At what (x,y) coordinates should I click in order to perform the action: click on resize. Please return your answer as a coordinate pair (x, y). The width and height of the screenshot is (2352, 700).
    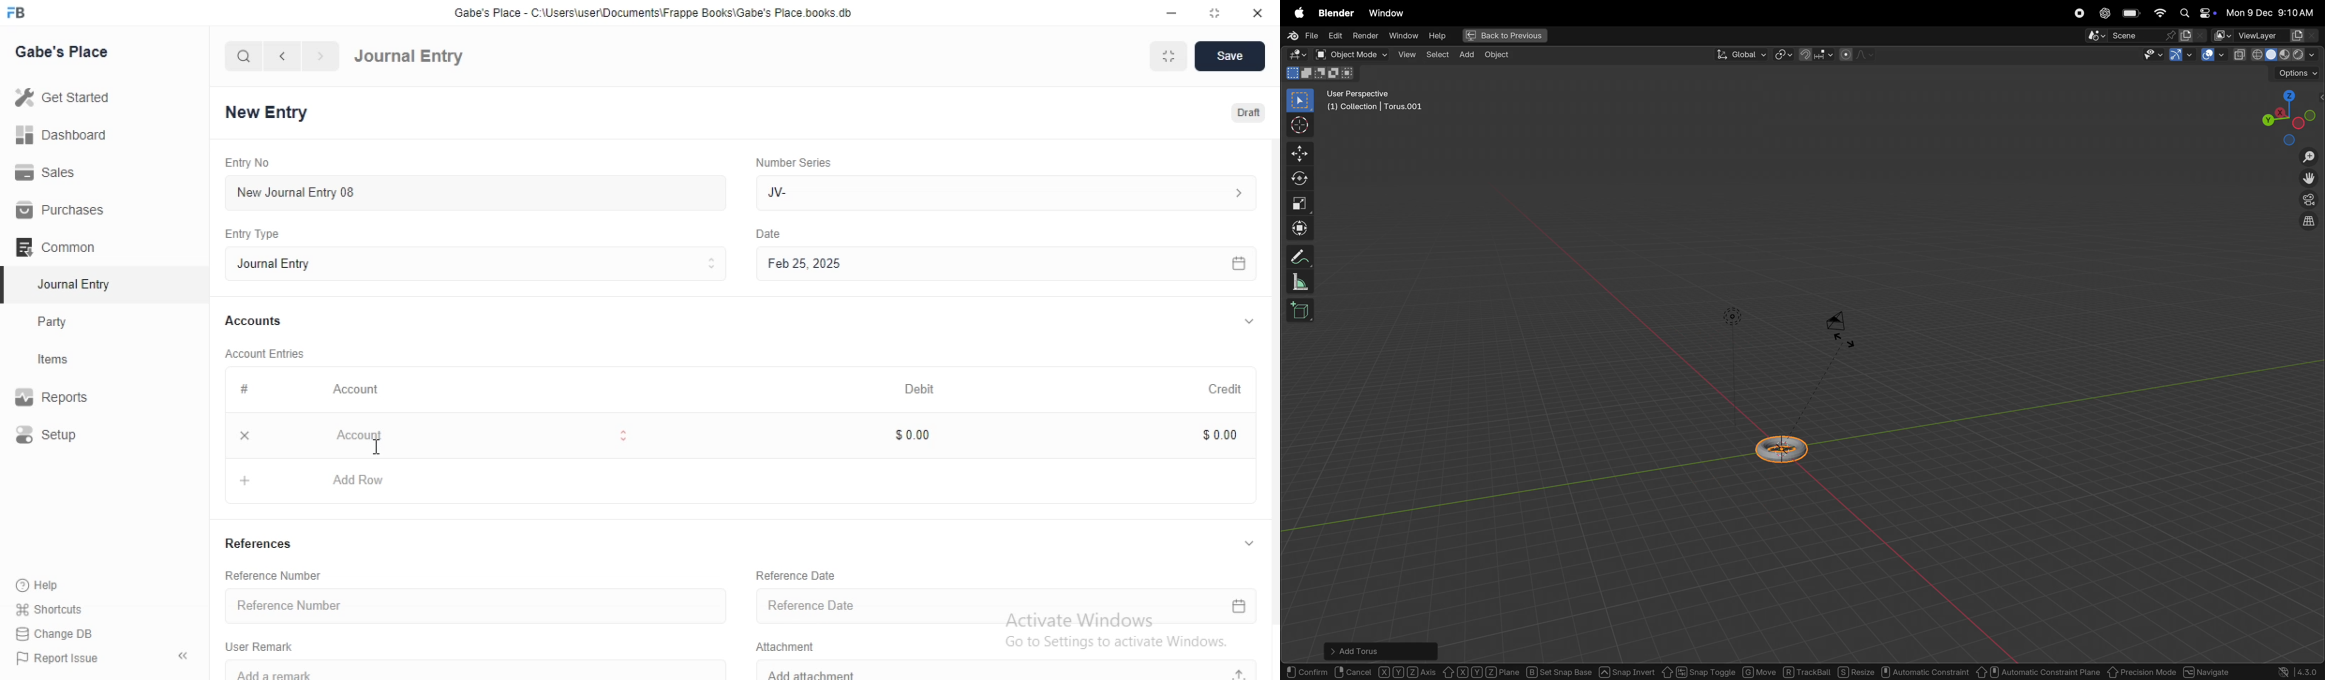
    Looking at the image, I should click on (1211, 12).